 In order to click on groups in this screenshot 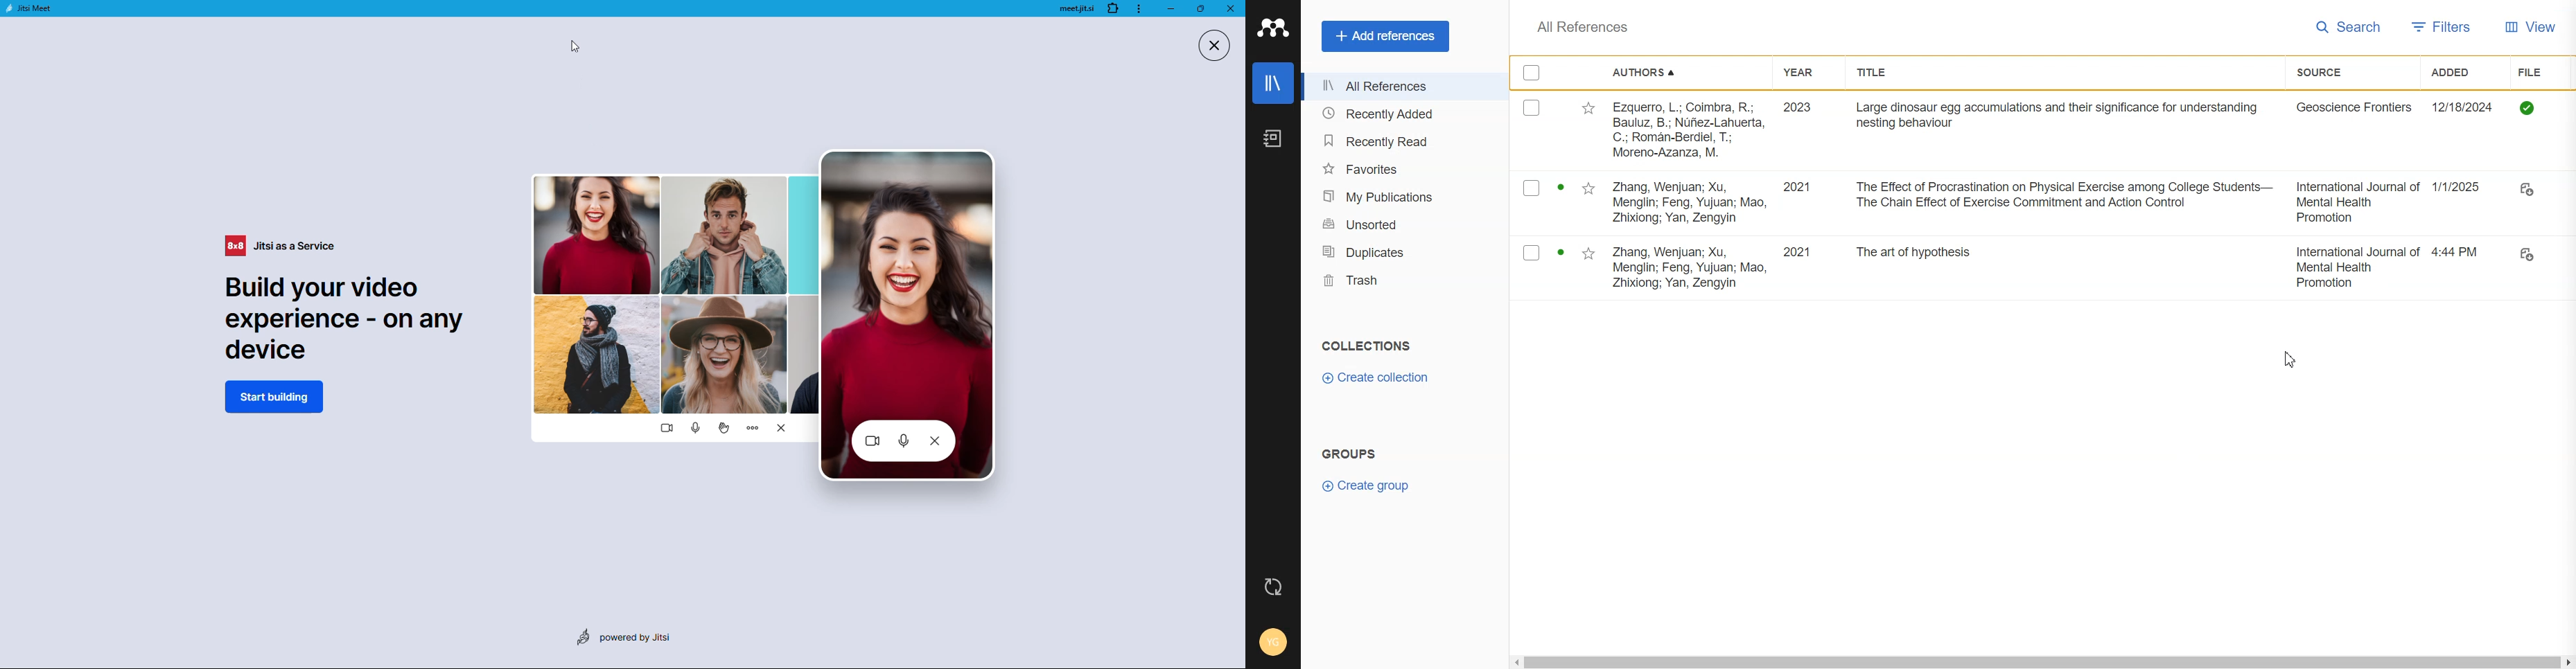, I will do `click(1353, 454)`.